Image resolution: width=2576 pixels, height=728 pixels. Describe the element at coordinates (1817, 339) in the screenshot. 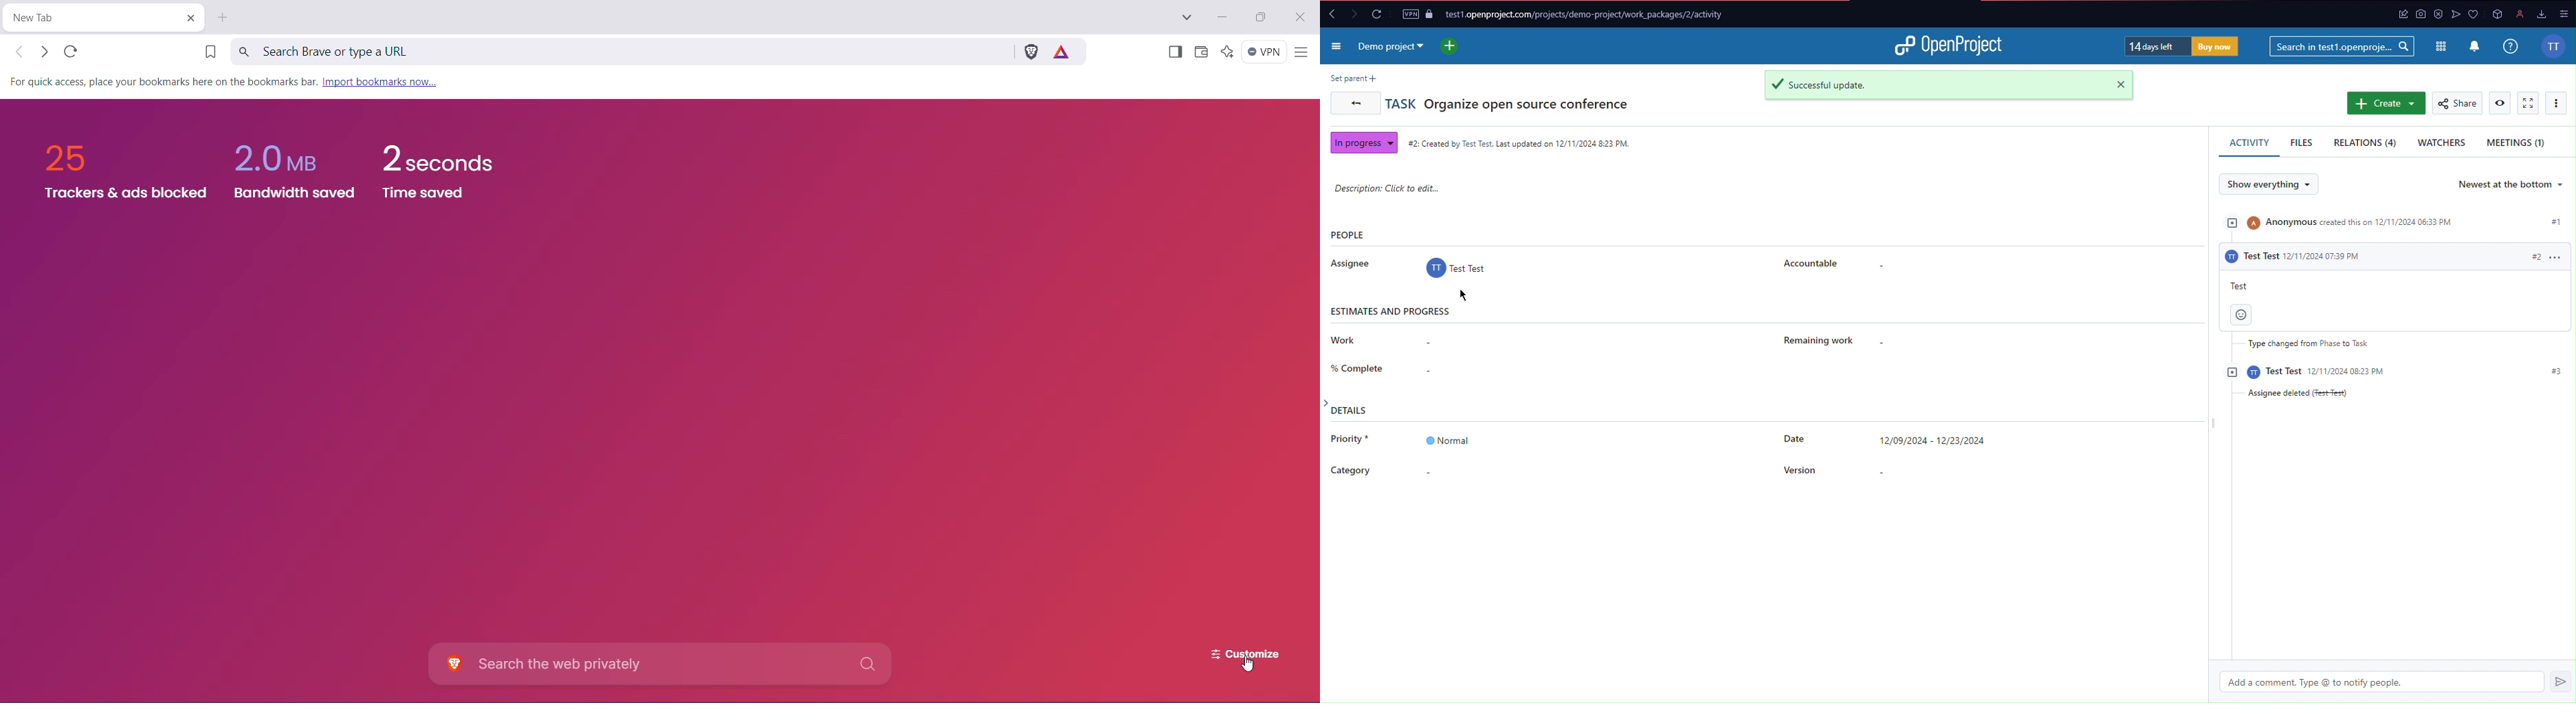

I see `Remaining Work` at that location.